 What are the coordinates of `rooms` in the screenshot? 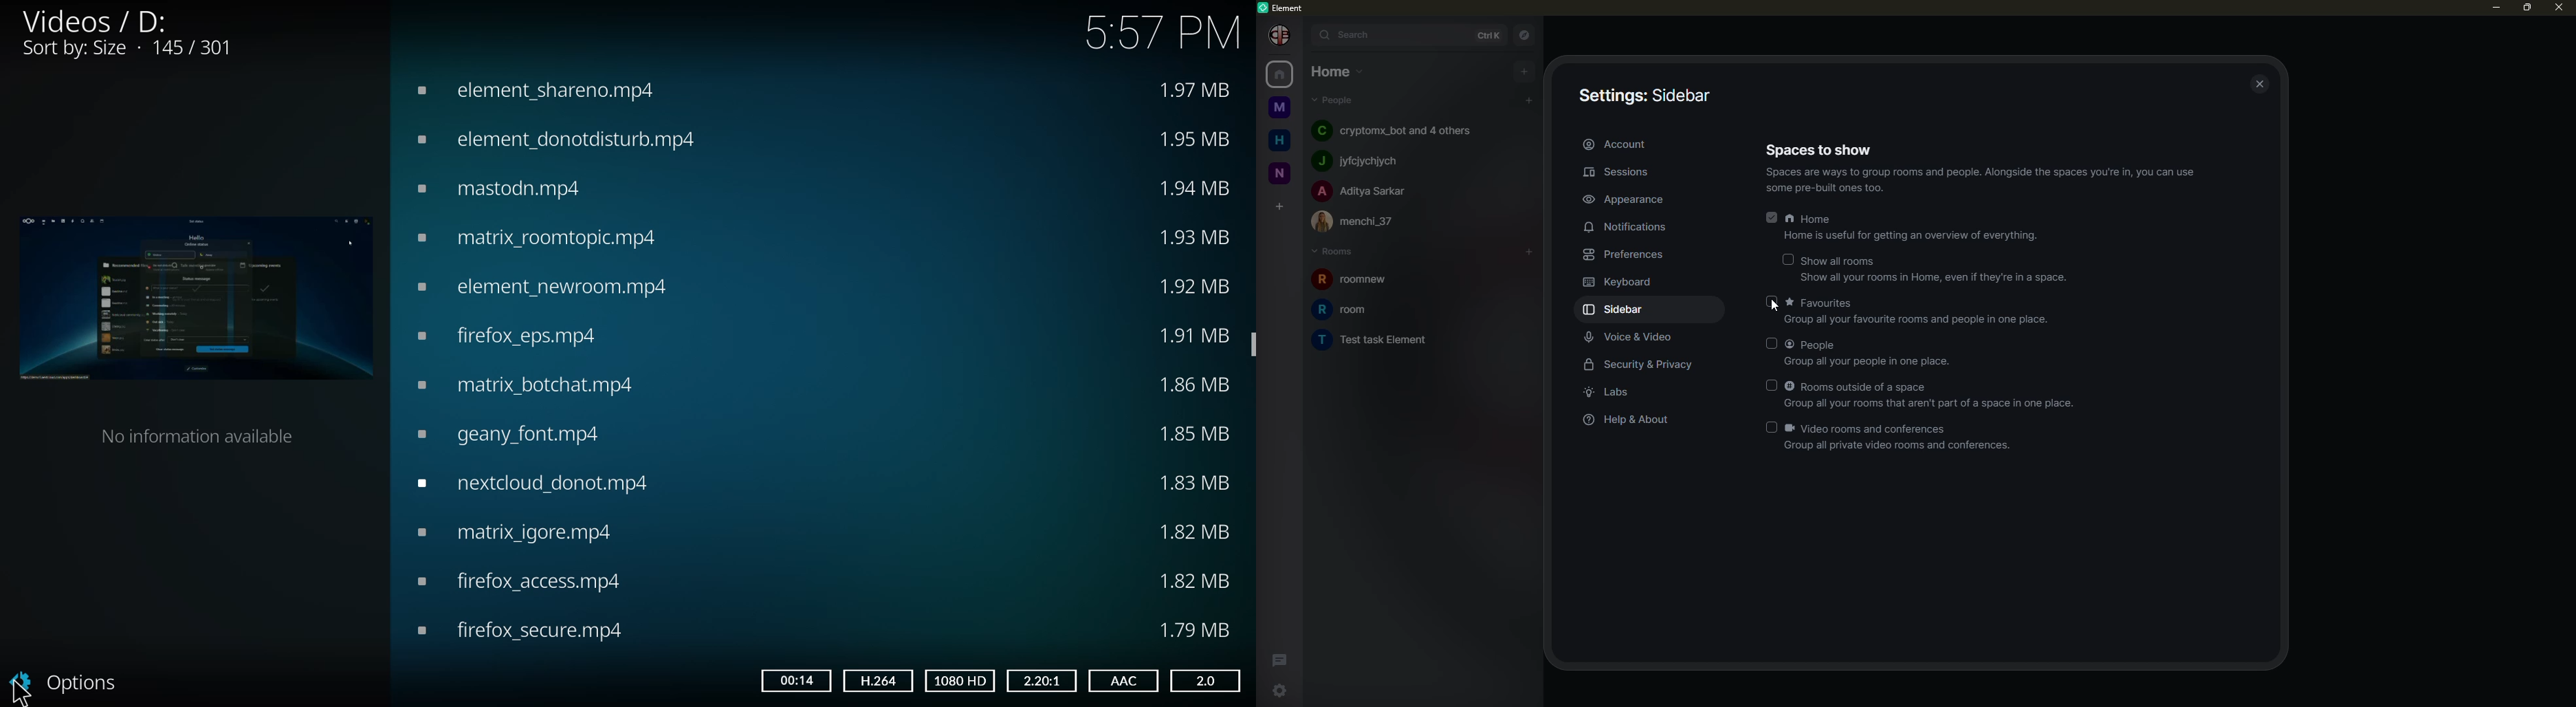 It's located at (1335, 252).